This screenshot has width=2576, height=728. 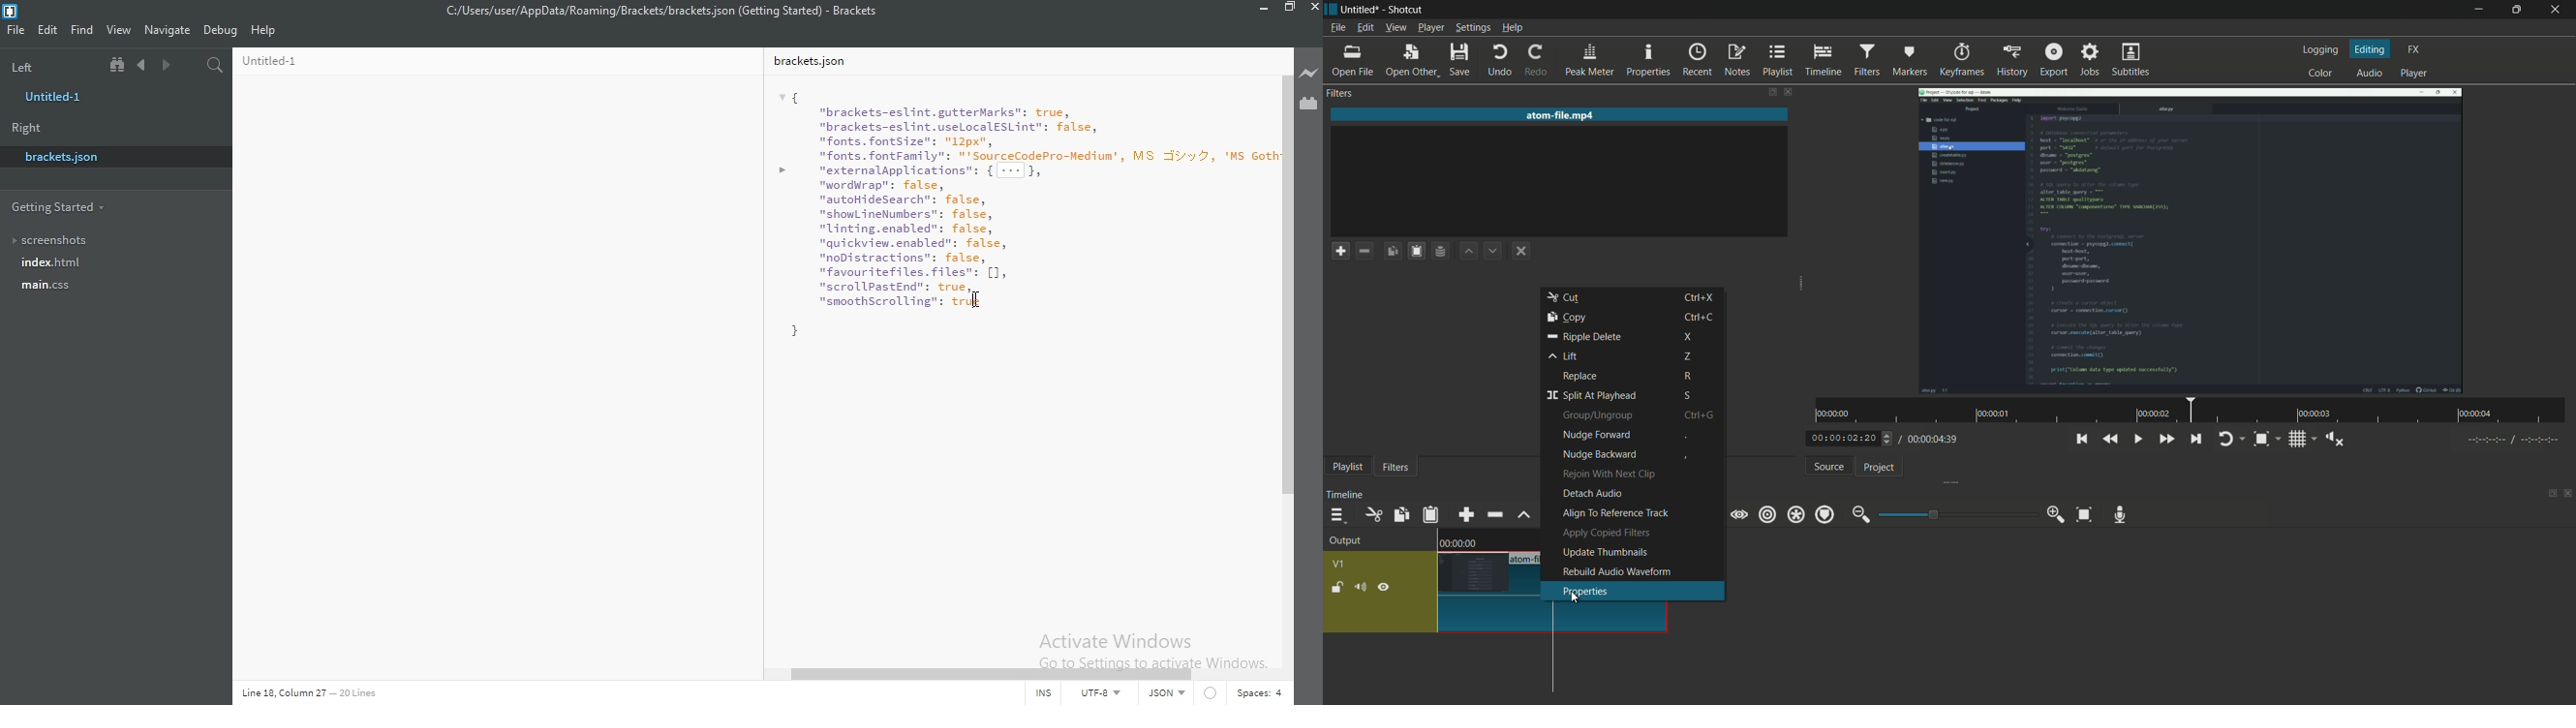 What do you see at coordinates (1647, 61) in the screenshot?
I see `properties` at bounding box center [1647, 61].